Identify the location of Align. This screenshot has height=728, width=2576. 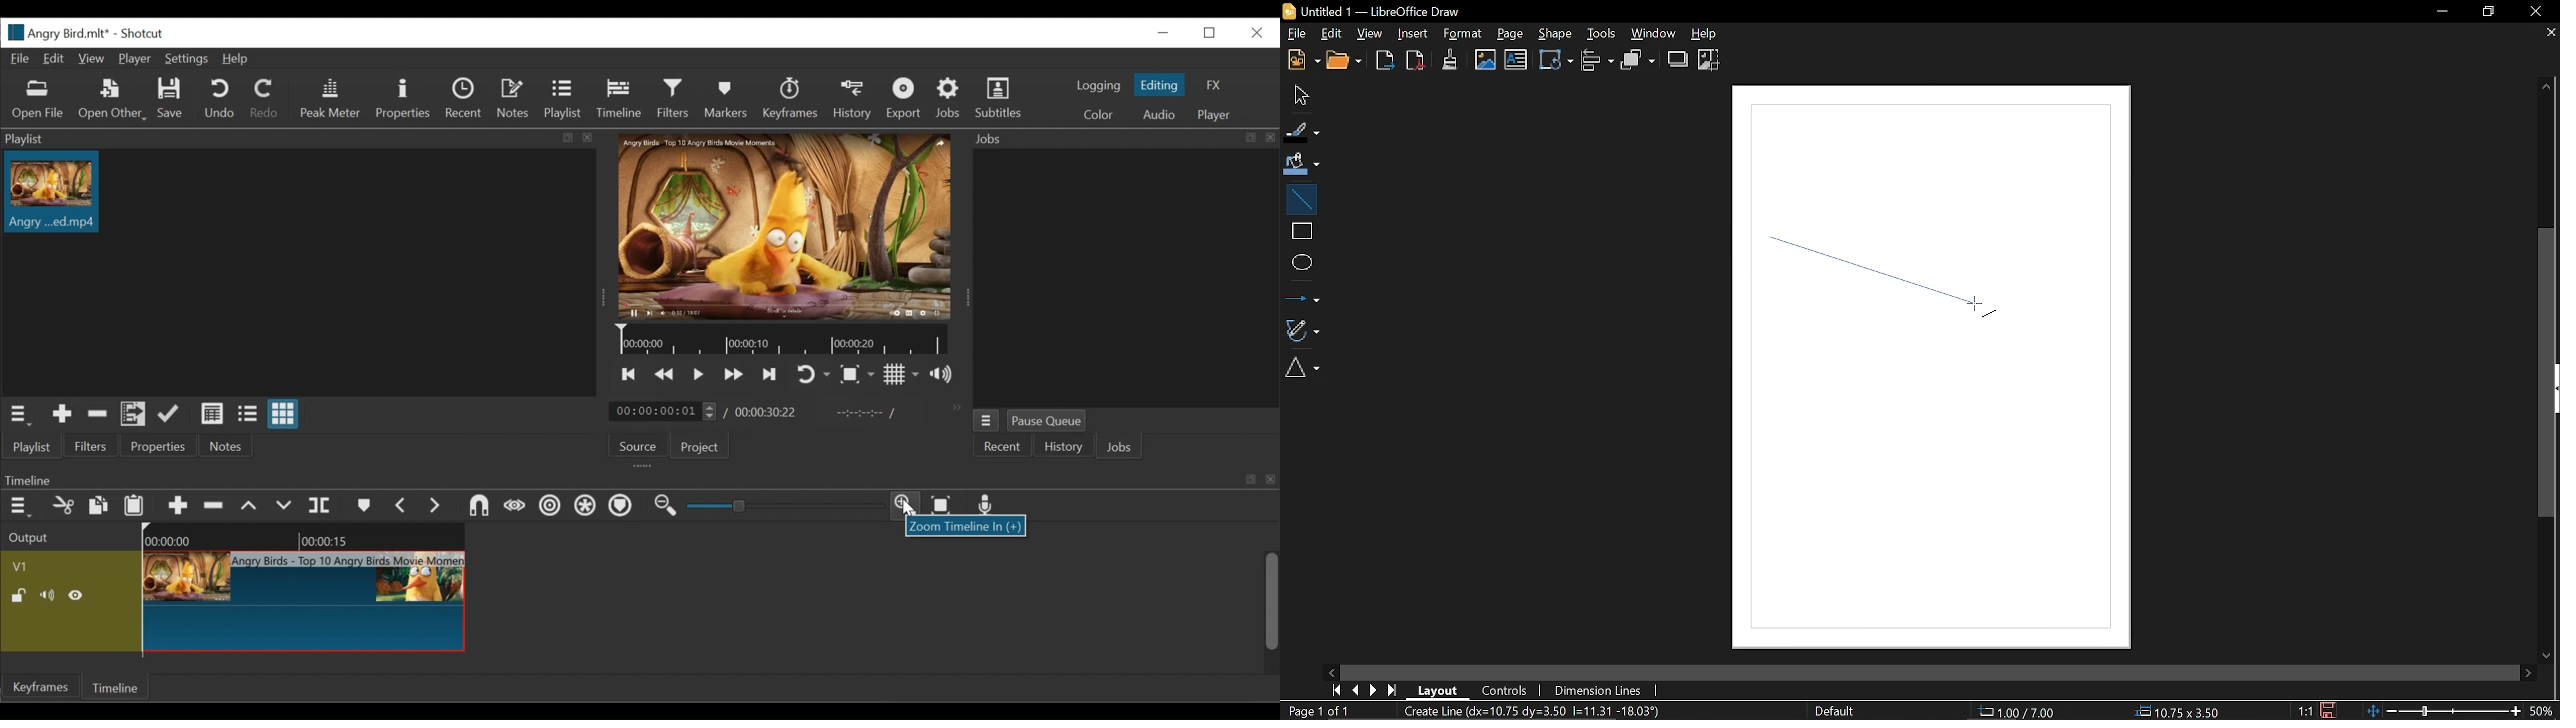
(1598, 62).